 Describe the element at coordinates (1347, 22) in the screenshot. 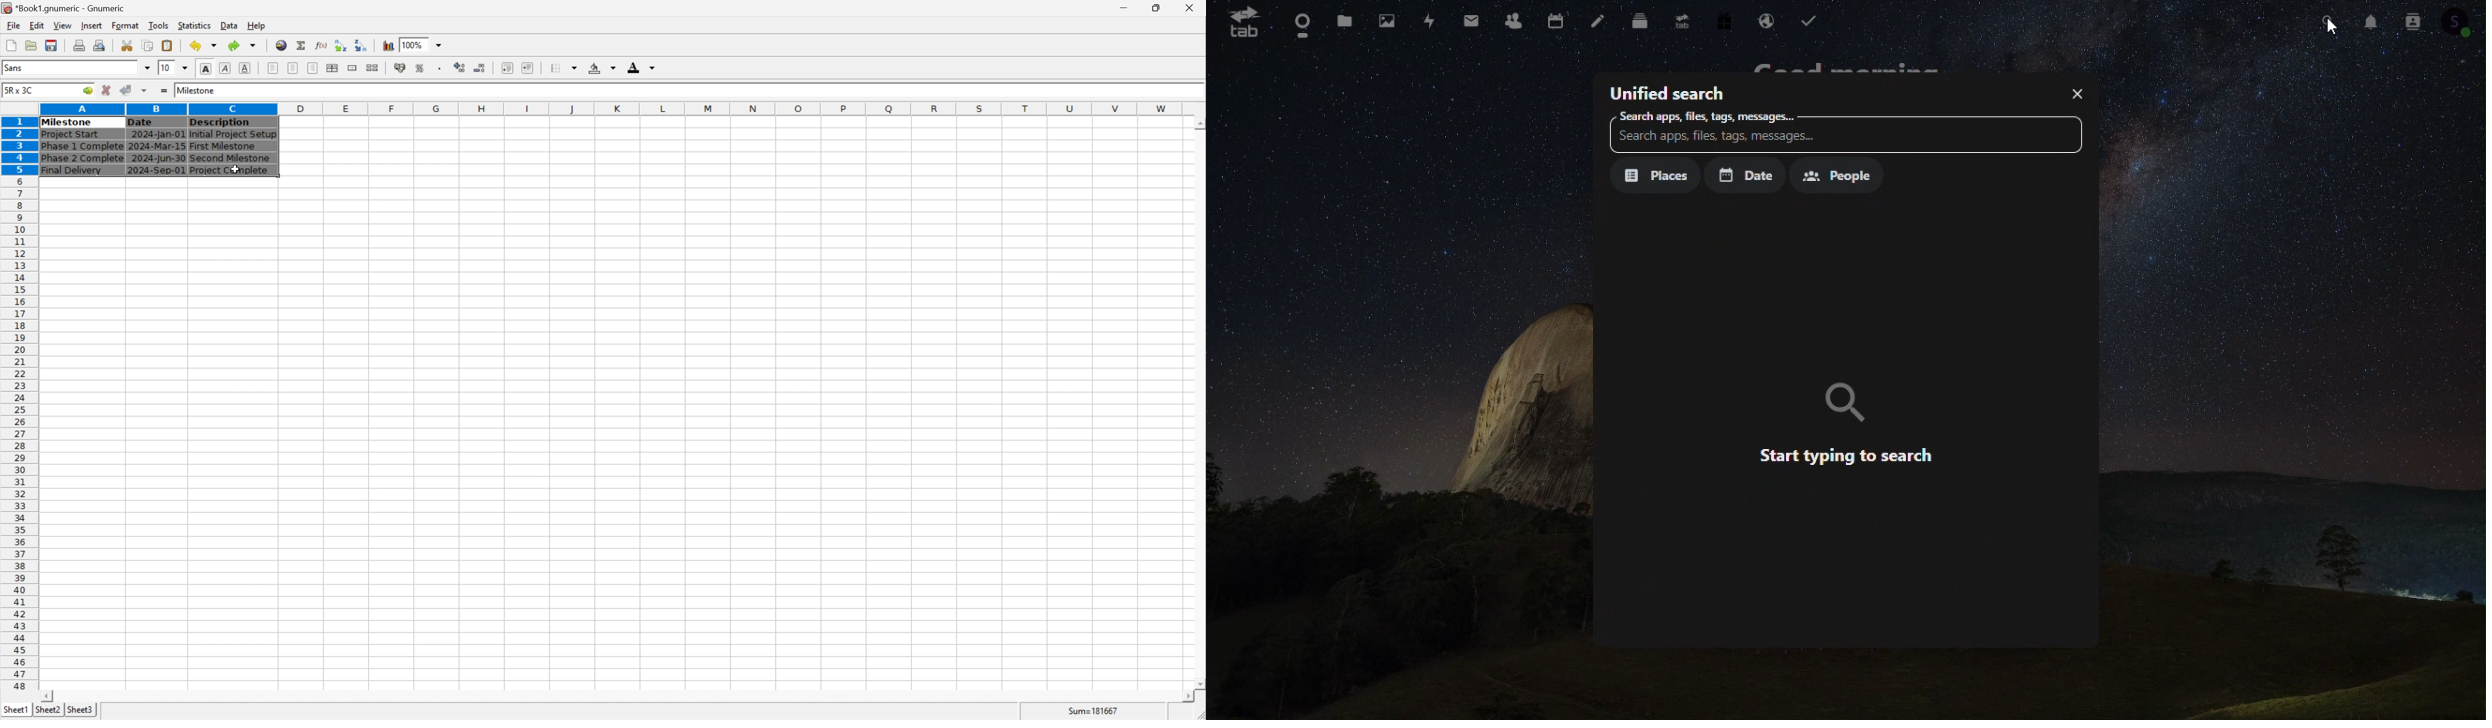

I see `Files` at that location.